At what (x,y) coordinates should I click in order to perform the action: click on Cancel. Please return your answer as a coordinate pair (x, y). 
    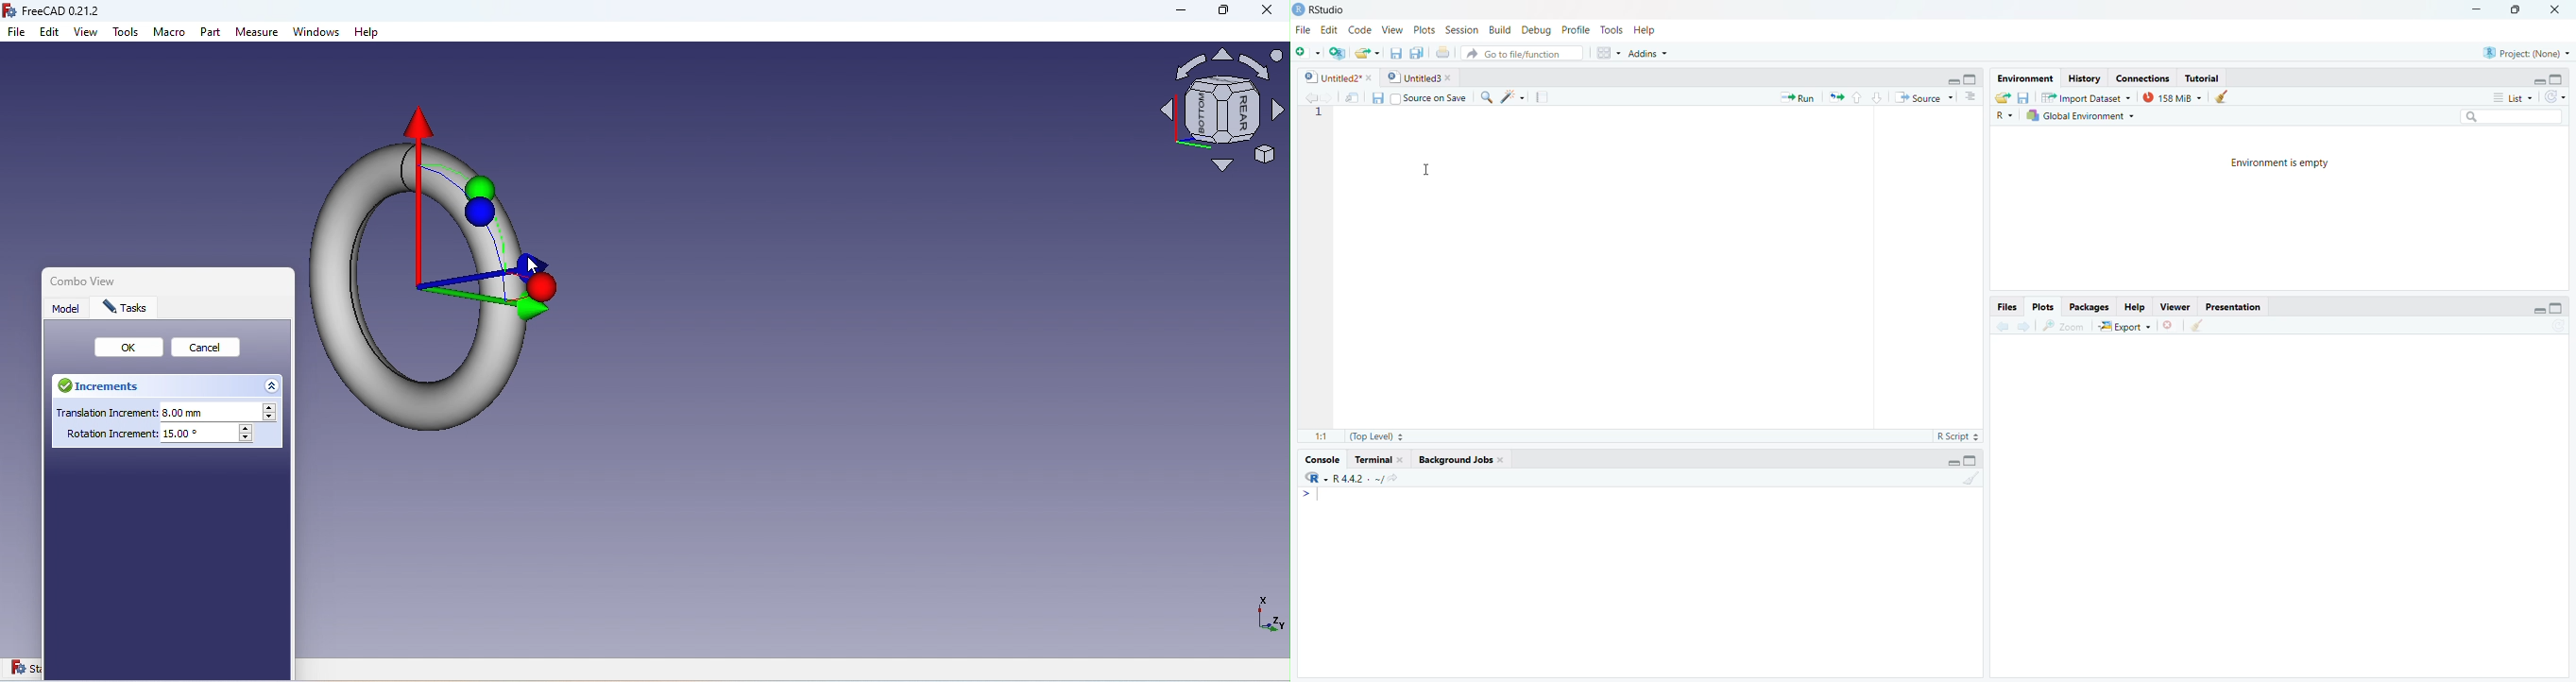
    Looking at the image, I should click on (211, 350).